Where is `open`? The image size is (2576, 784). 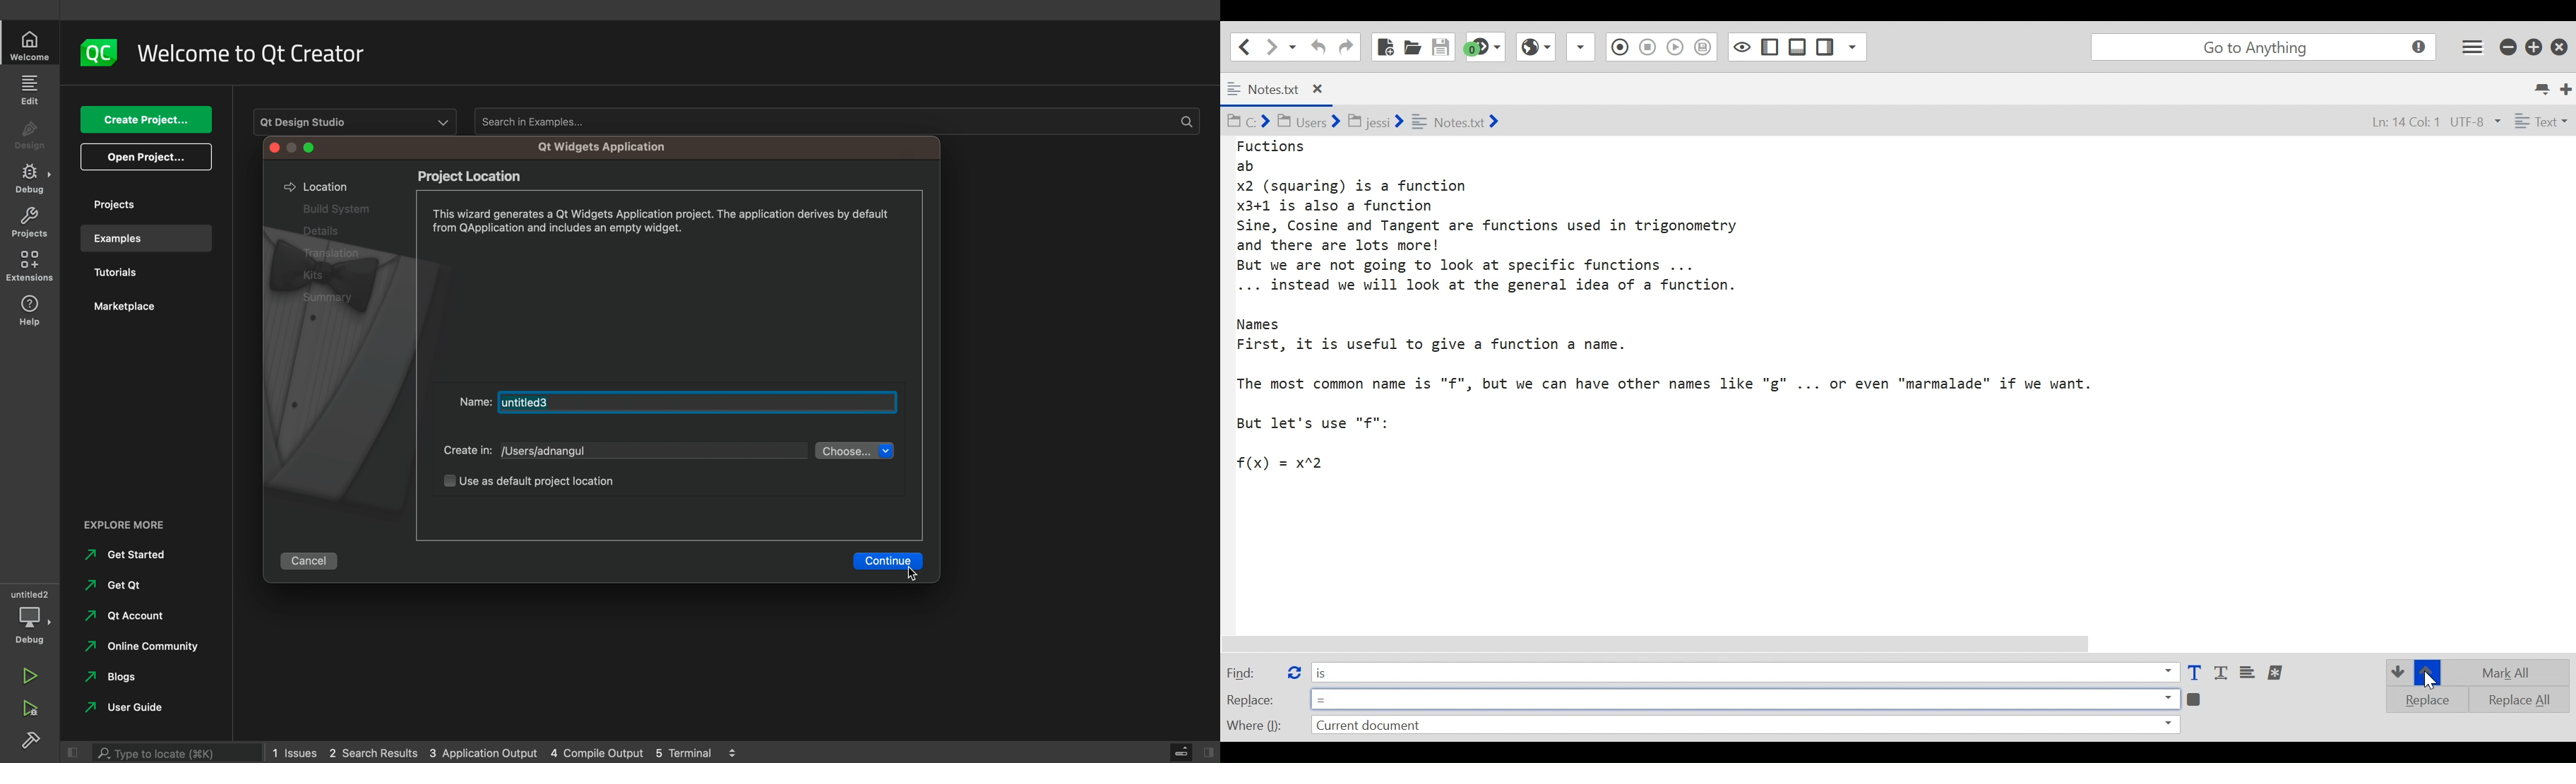 open is located at coordinates (146, 157).